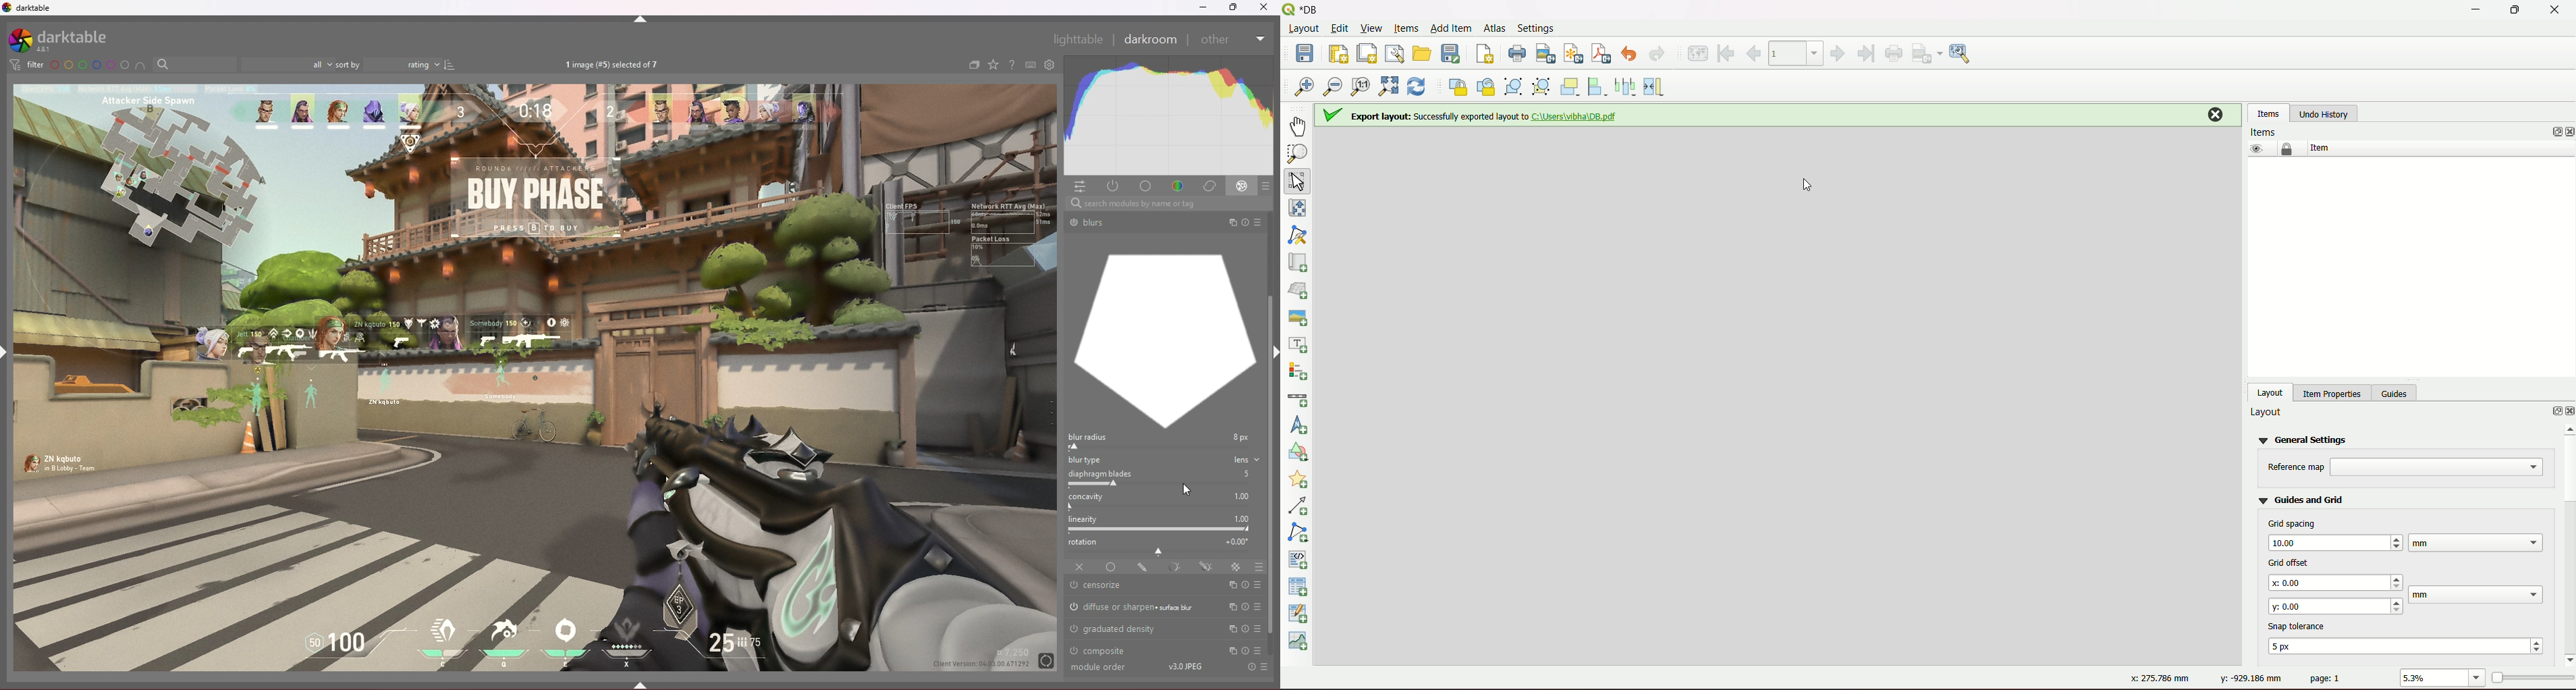  What do you see at coordinates (1235, 567) in the screenshot?
I see `raster mask` at bounding box center [1235, 567].